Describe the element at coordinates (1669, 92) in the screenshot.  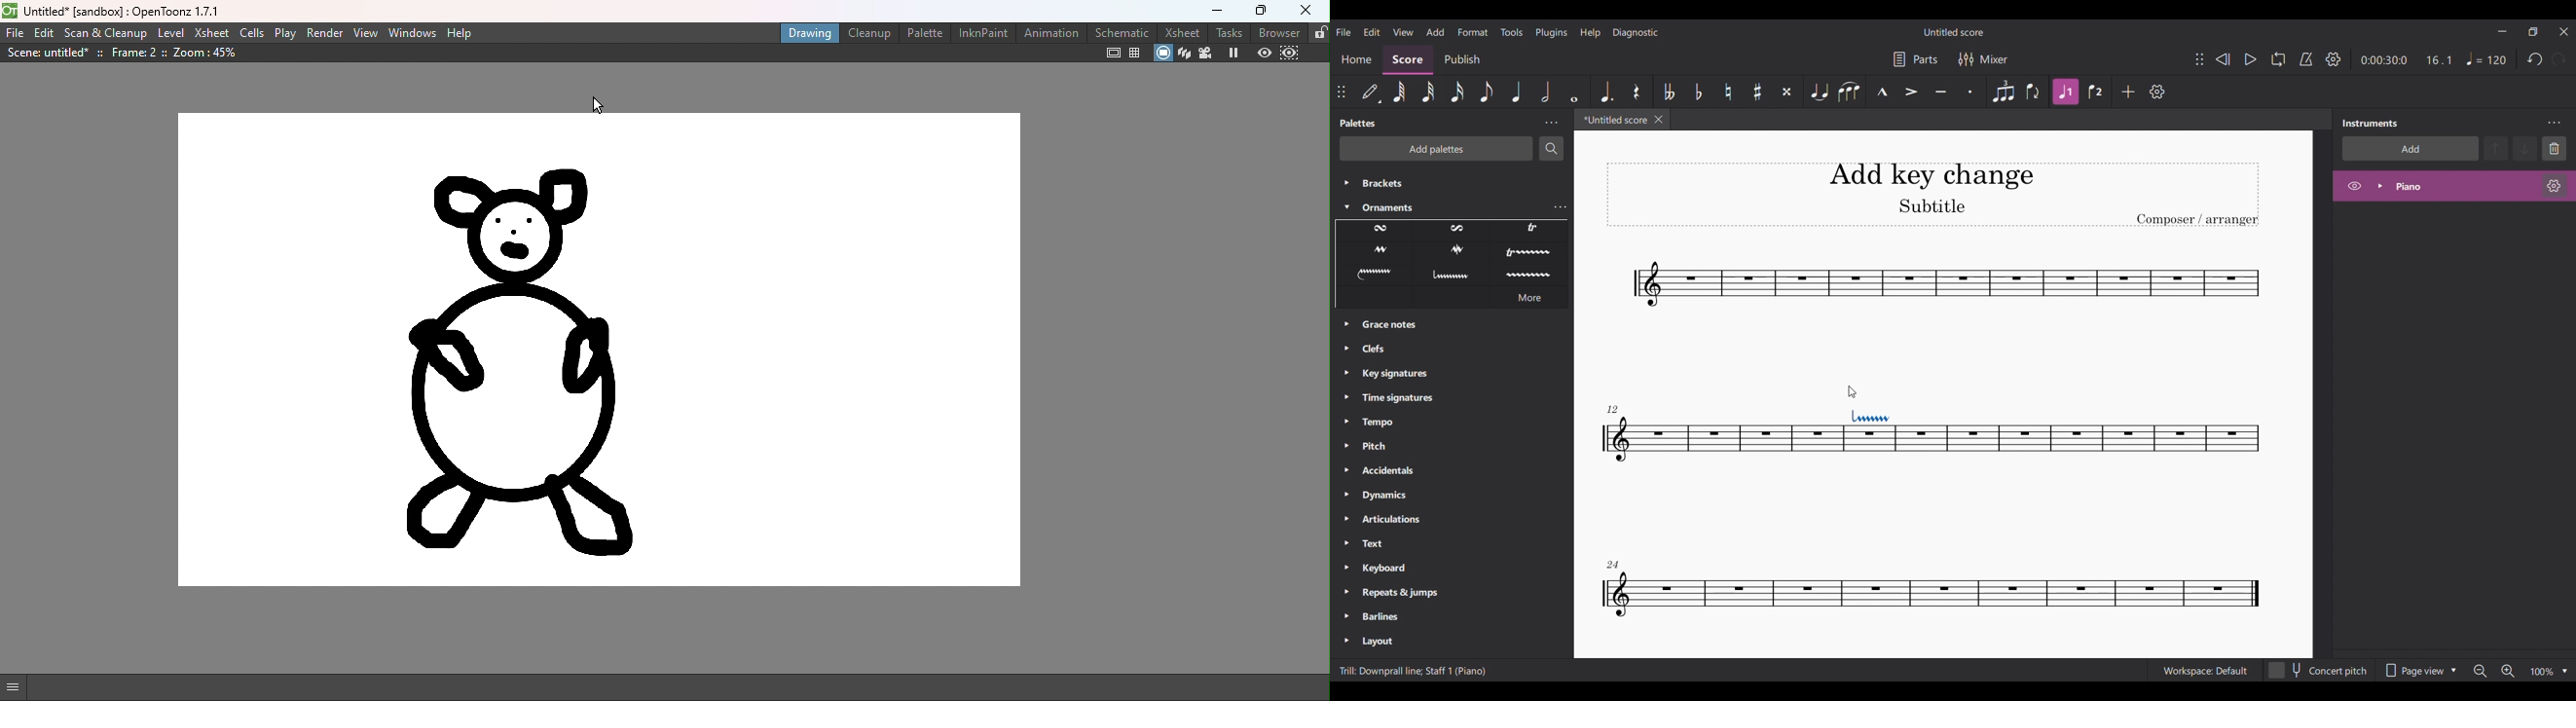
I see `Toggle double flat` at that location.